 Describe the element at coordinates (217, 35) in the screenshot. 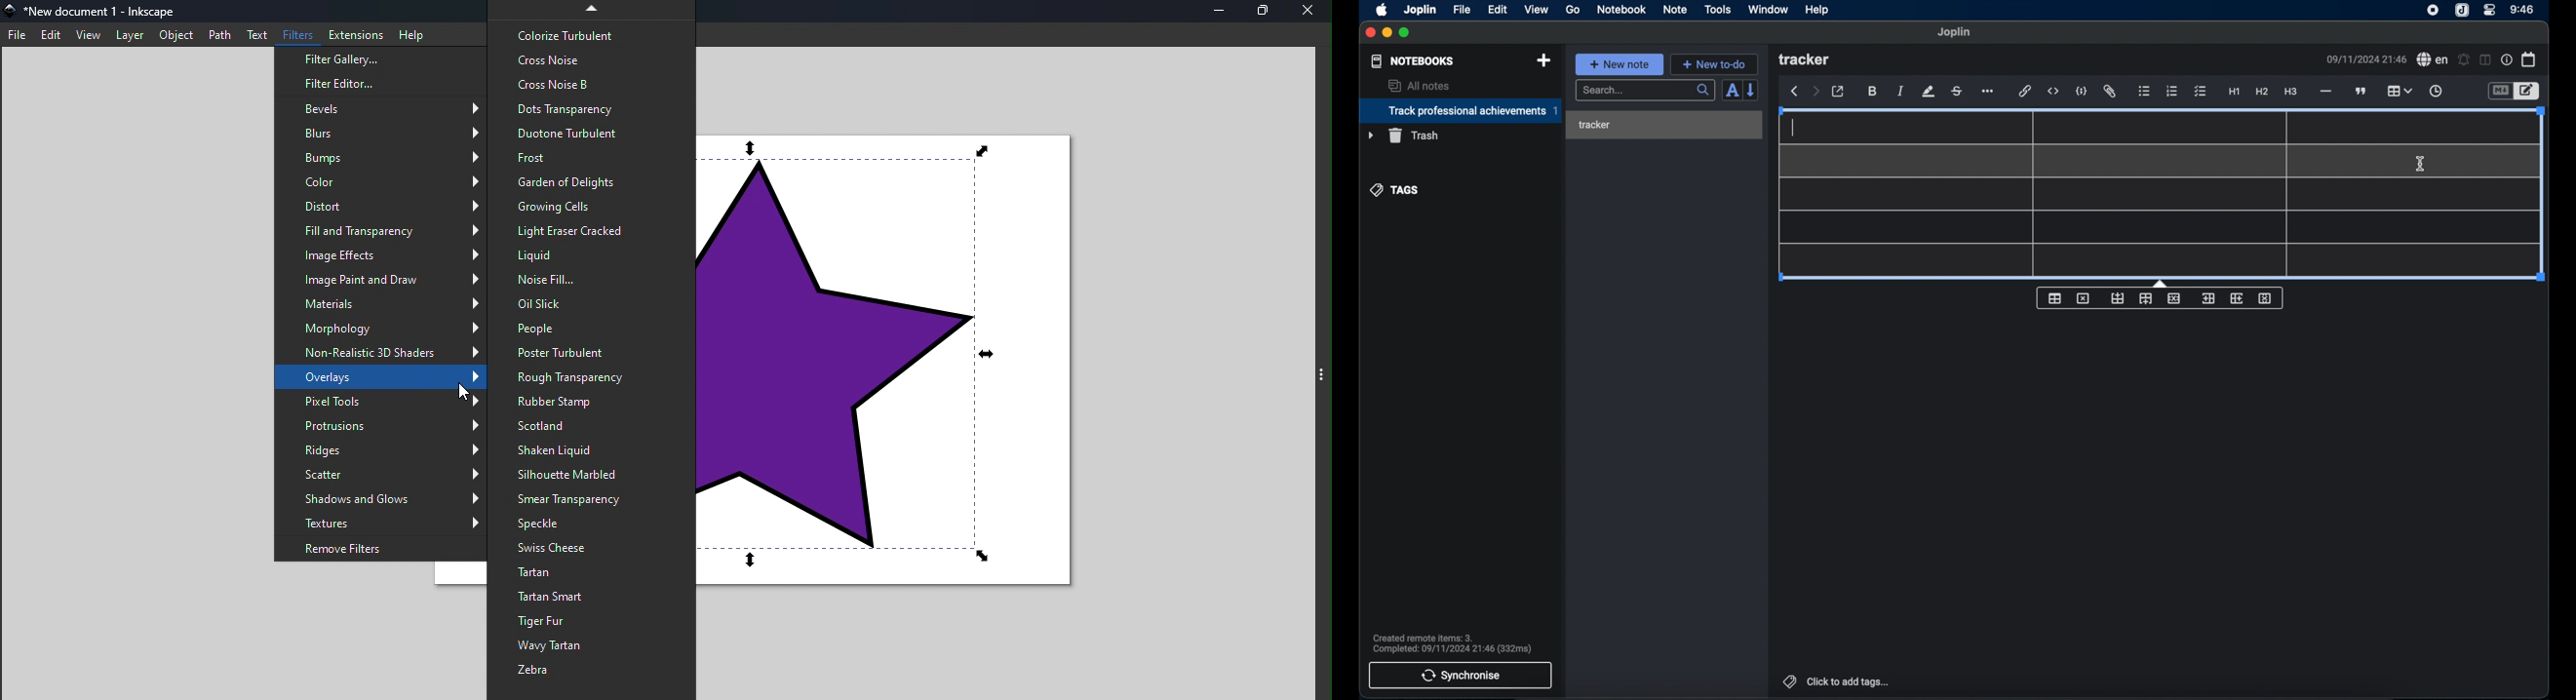

I see `Path` at that location.